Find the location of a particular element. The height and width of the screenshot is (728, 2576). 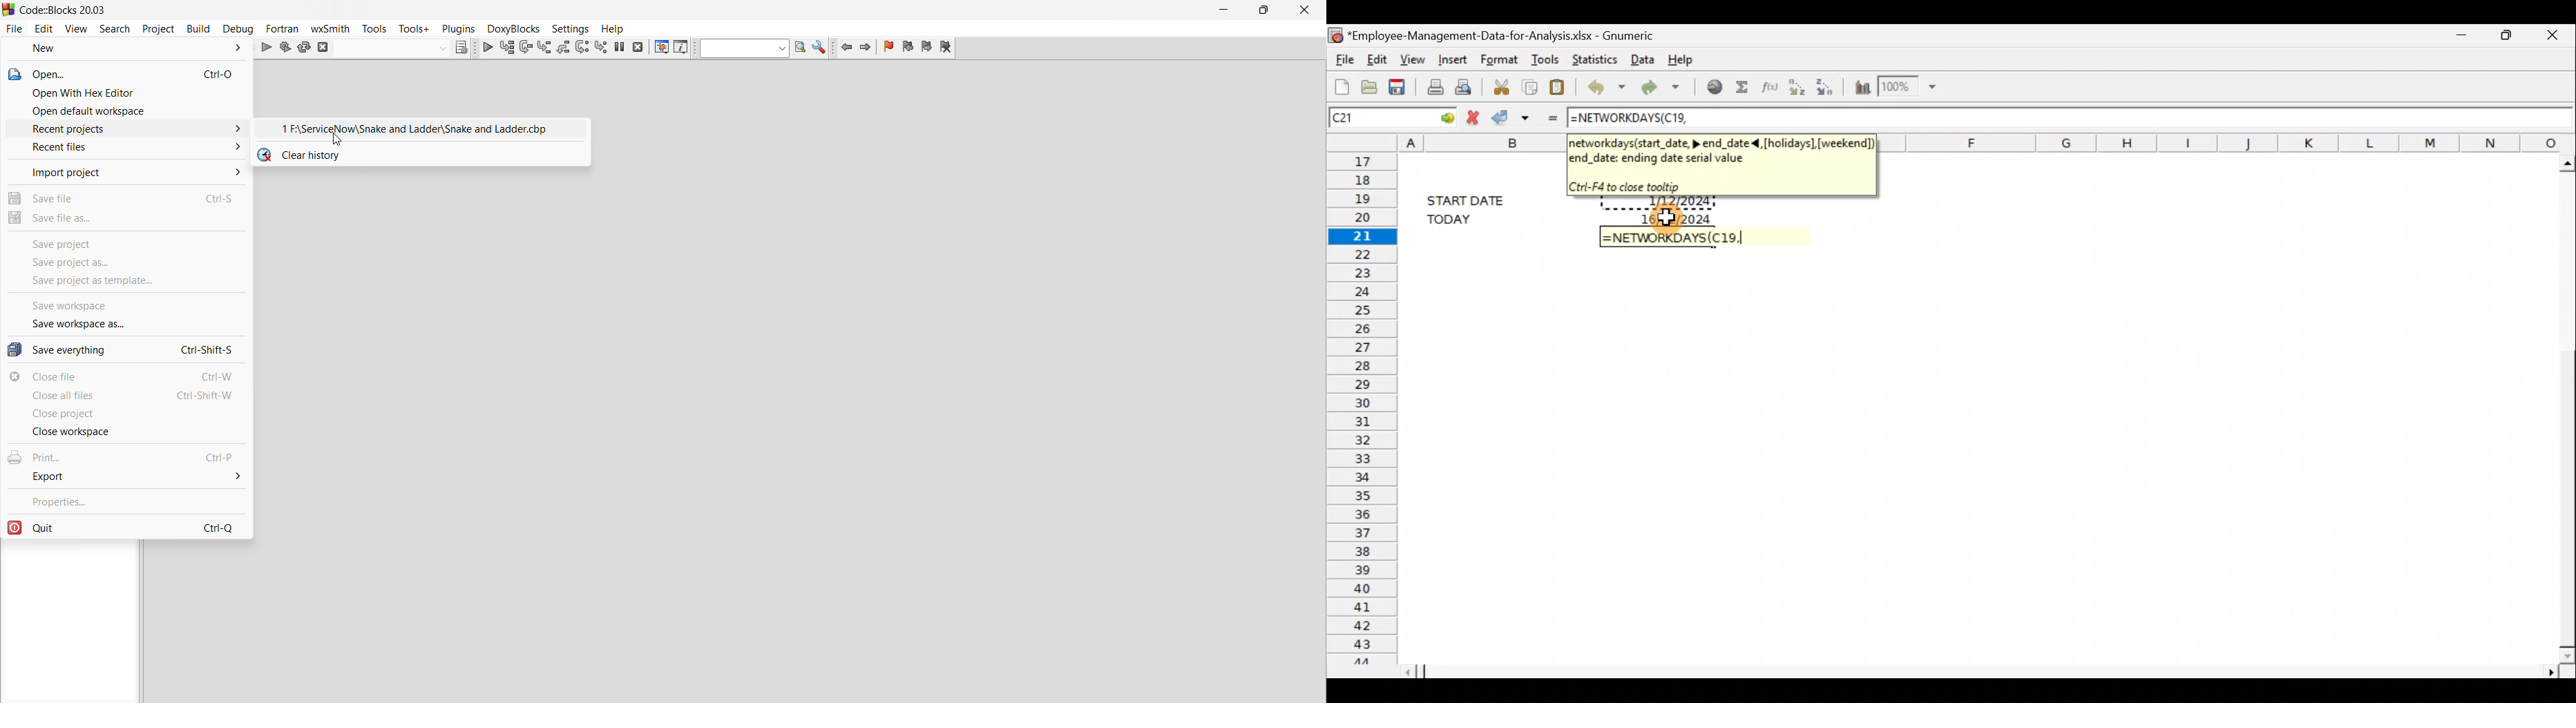

run search  is located at coordinates (800, 49).